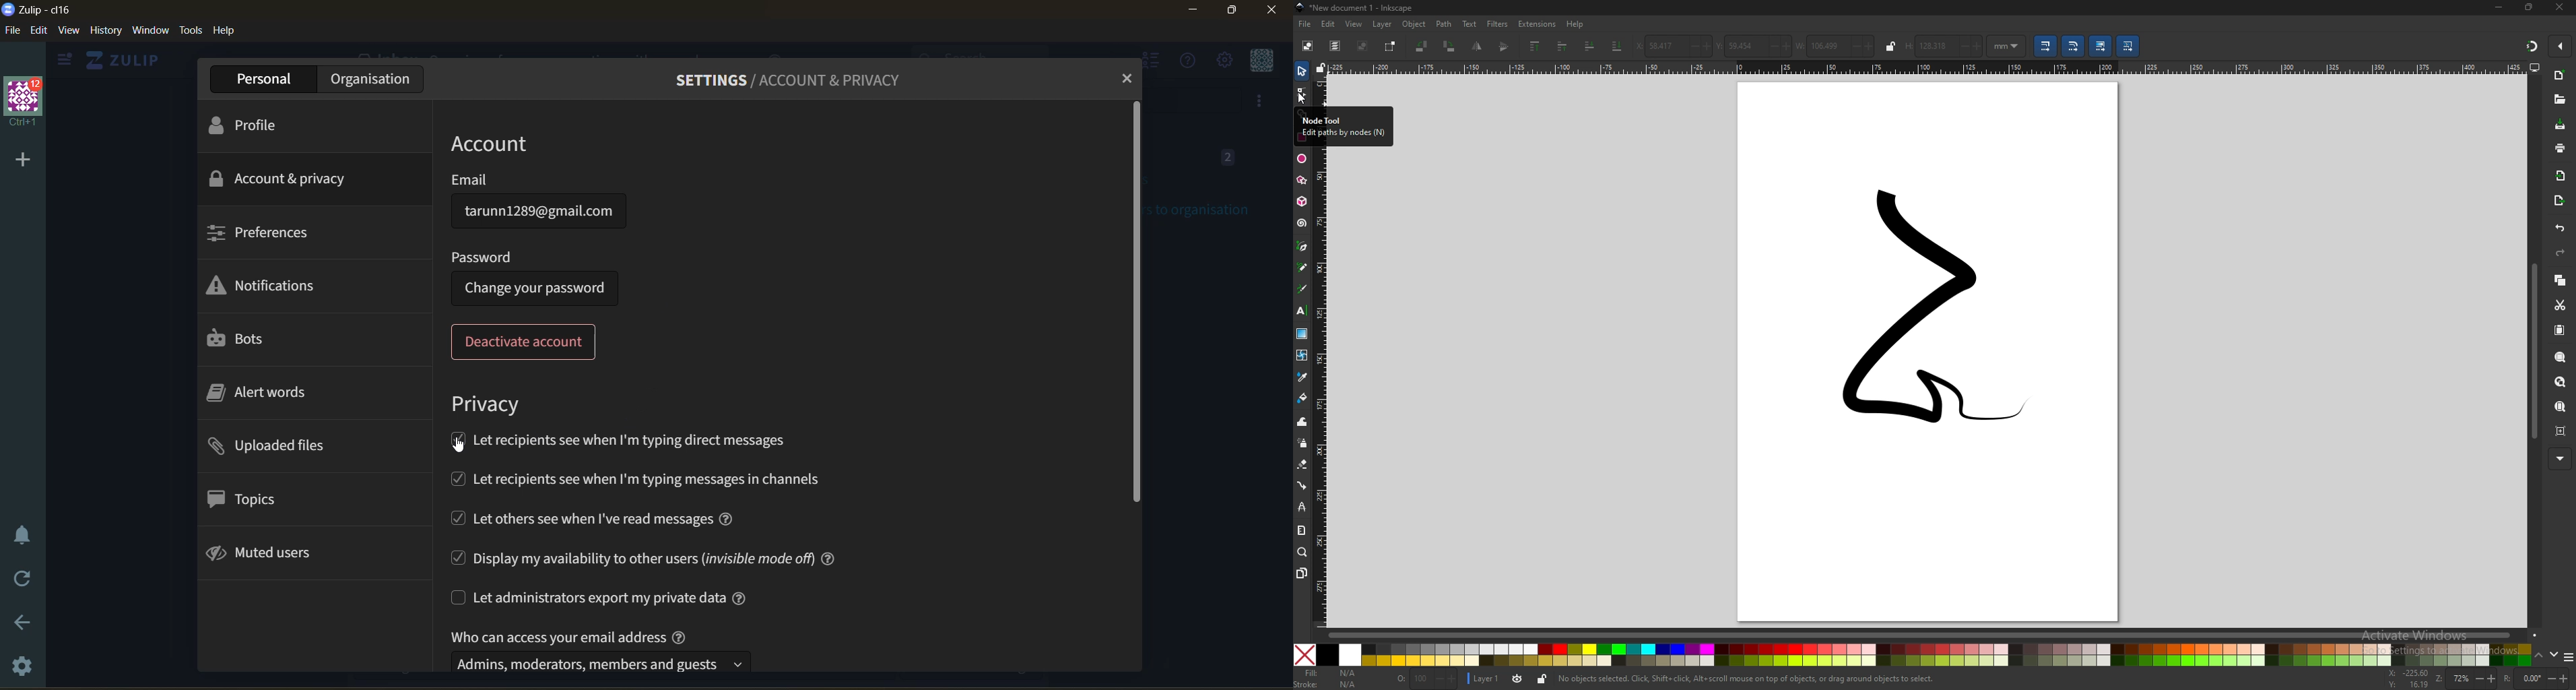 The image size is (2576, 700). Describe the element at coordinates (22, 535) in the screenshot. I see `enable do not disturb` at that location.